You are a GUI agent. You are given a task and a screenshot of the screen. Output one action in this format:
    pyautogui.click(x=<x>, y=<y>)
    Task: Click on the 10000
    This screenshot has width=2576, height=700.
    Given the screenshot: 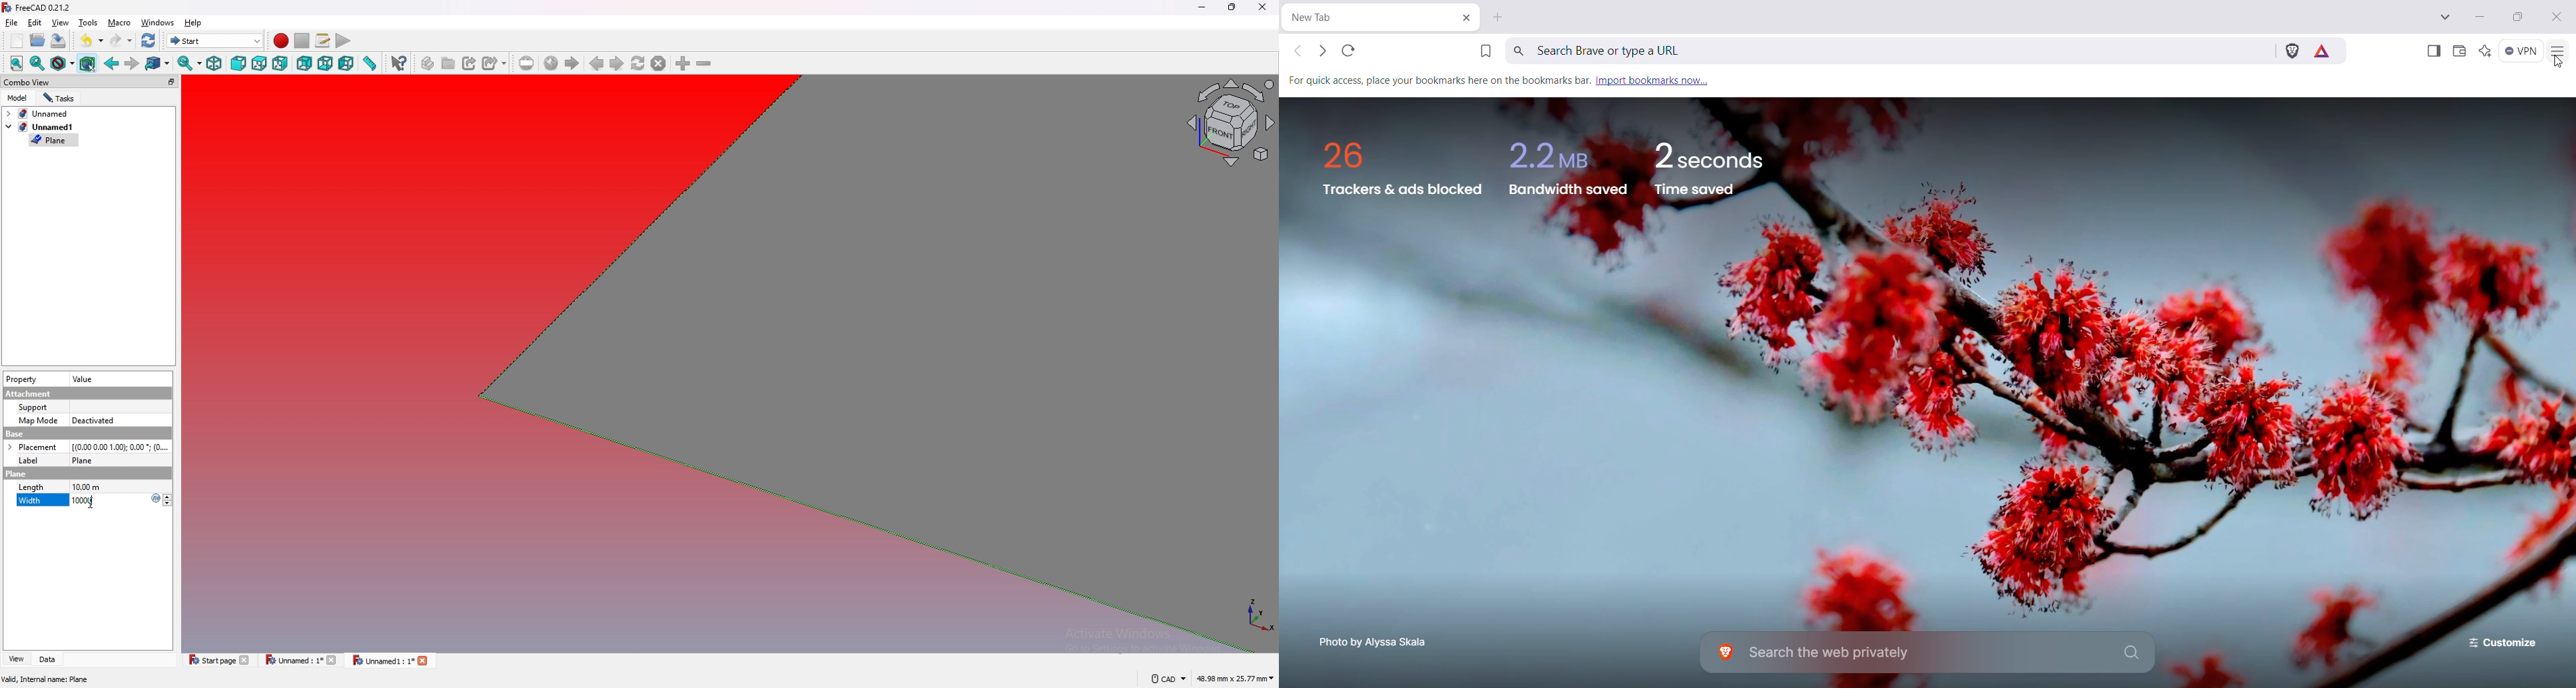 What is the action you would take?
    pyautogui.click(x=121, y=501)
    